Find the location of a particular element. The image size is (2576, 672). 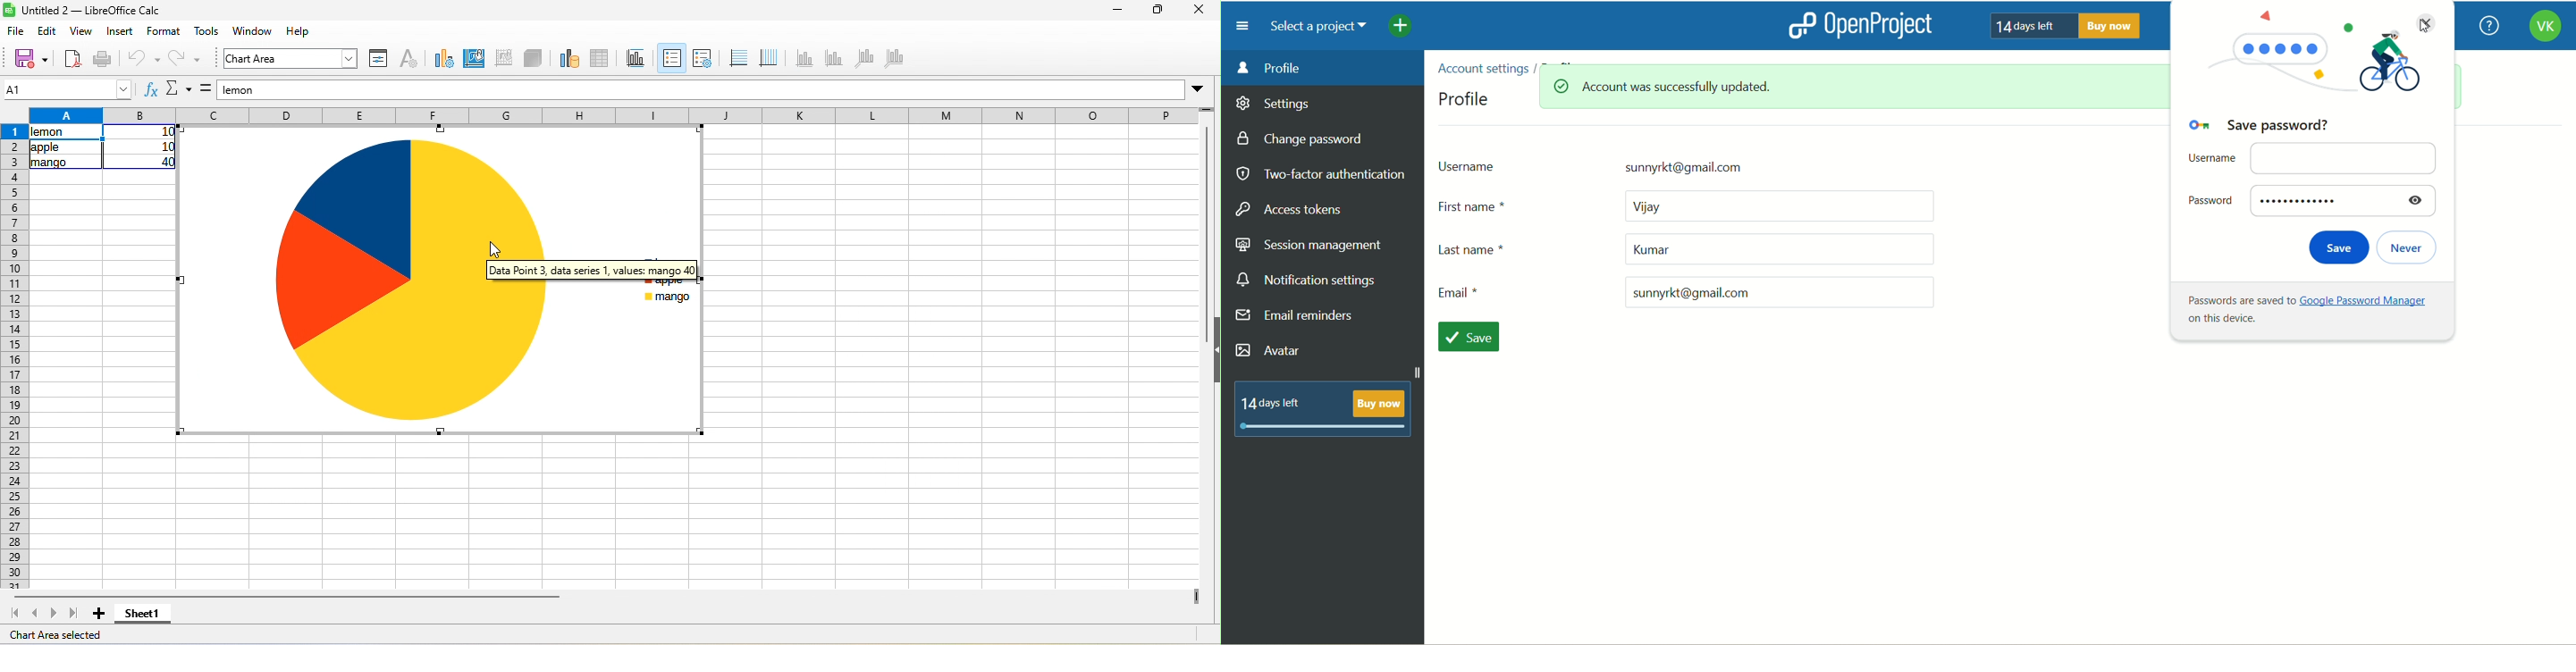

maximize is located at coordinates (1155, 11).